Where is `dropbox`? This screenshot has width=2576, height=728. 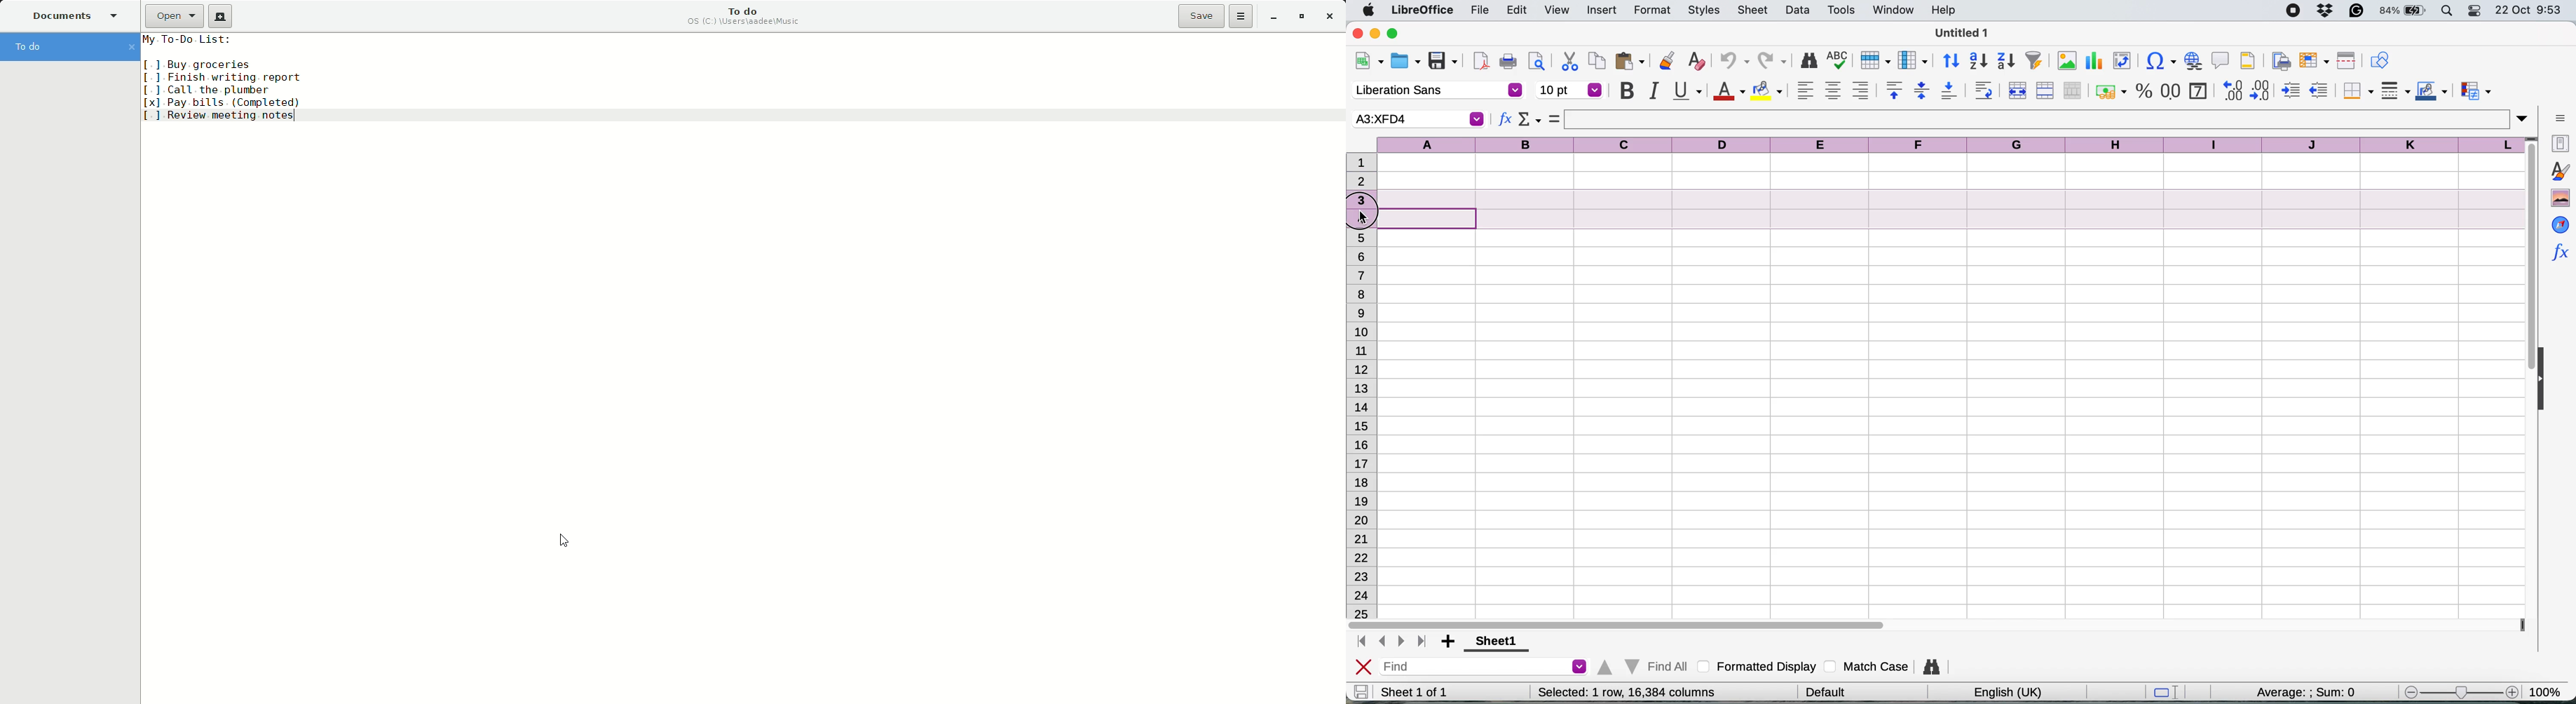
dropbox is located at coordinates (2328, 10).